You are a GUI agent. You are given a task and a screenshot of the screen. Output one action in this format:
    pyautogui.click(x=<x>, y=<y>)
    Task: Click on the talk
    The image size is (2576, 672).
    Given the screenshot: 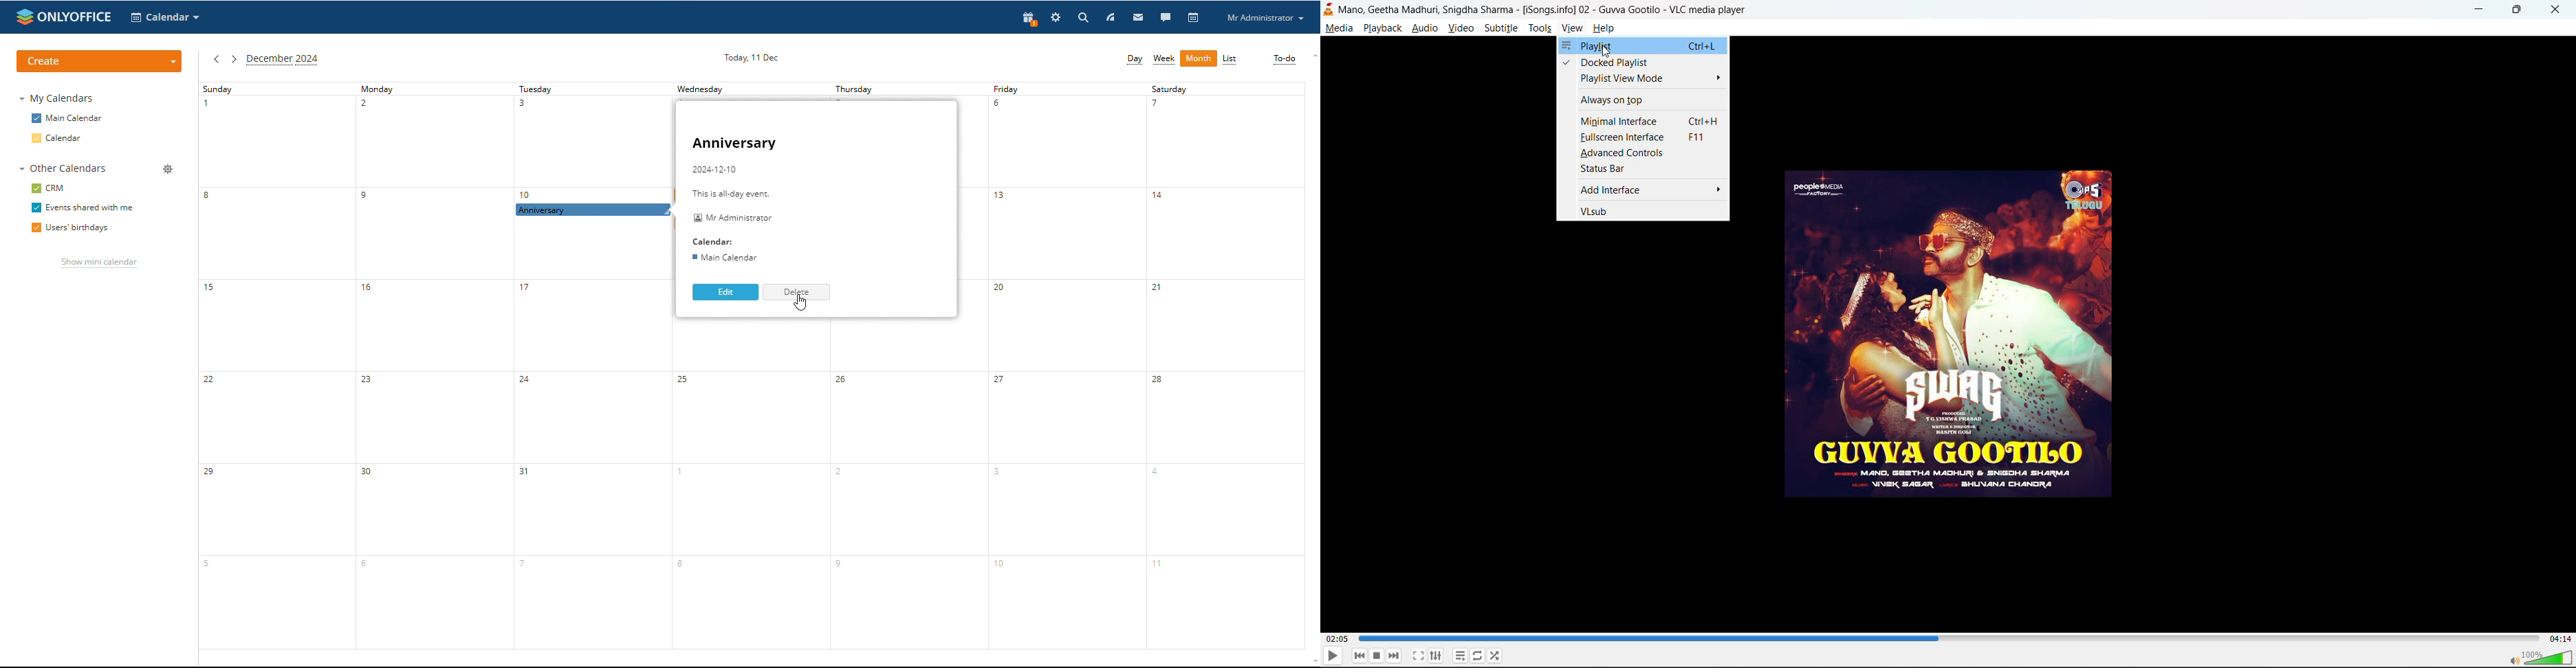 What is the action you would take?
    pyautogui.click(x=1166, y=17)
    